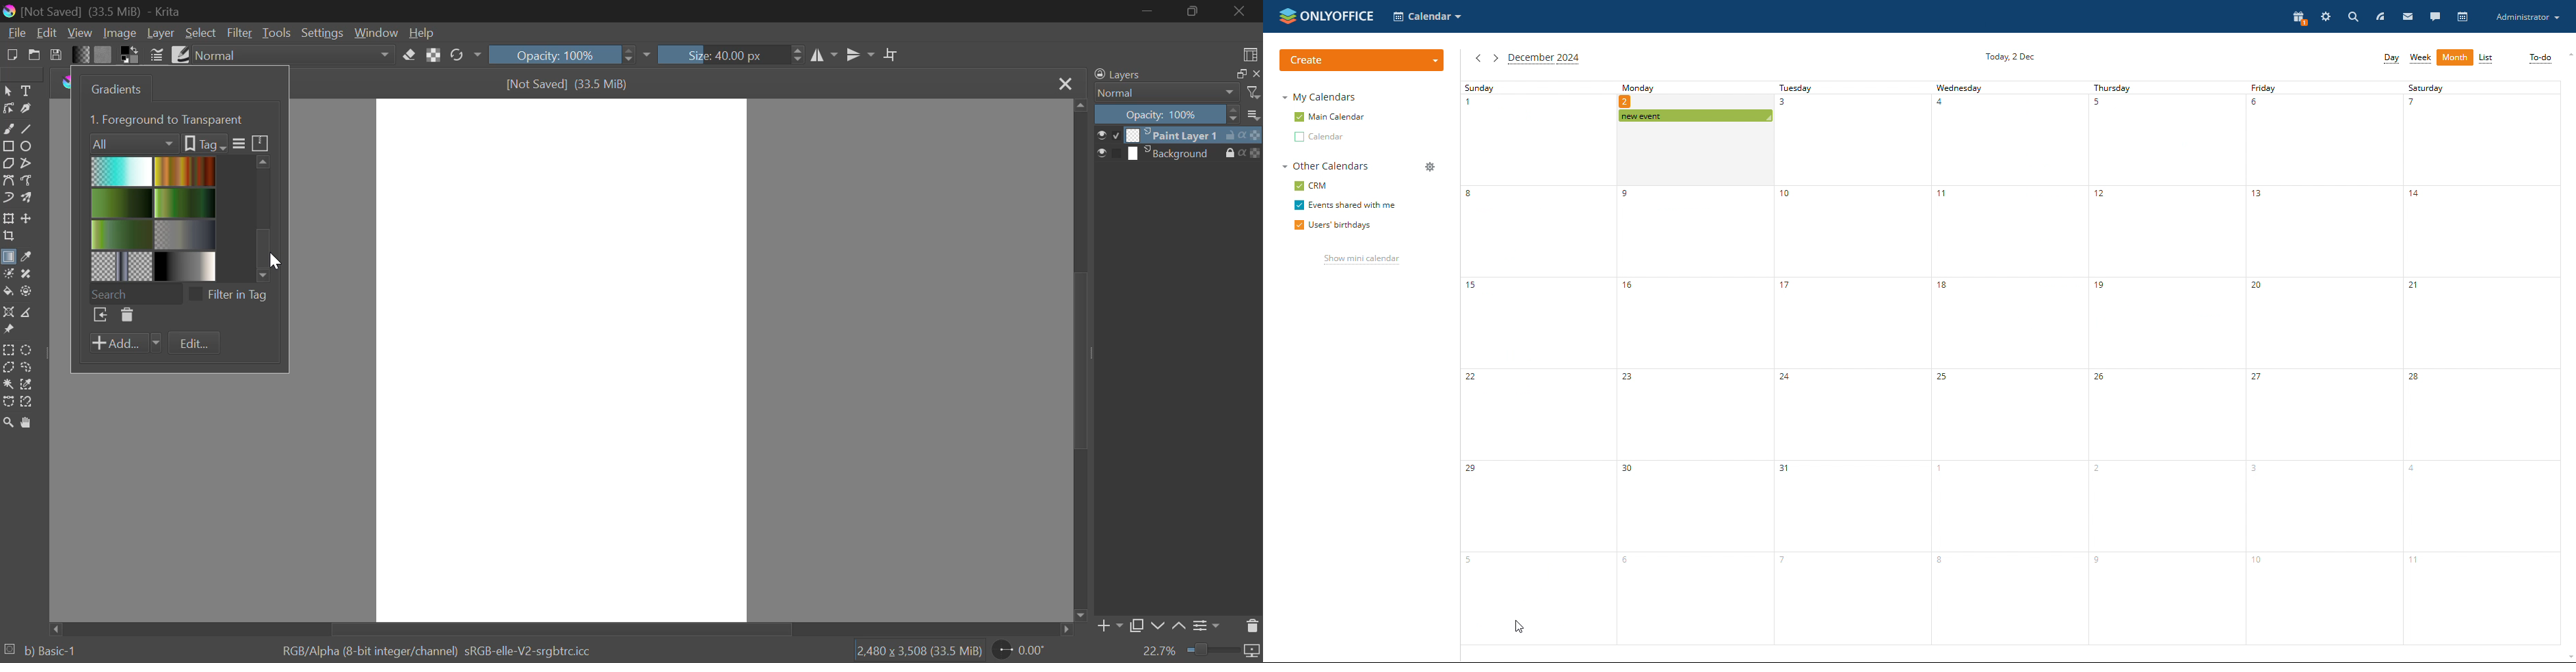  Describe the element at coordinates (2568, 658) in the screenshot. I see `scroll down` at that location.